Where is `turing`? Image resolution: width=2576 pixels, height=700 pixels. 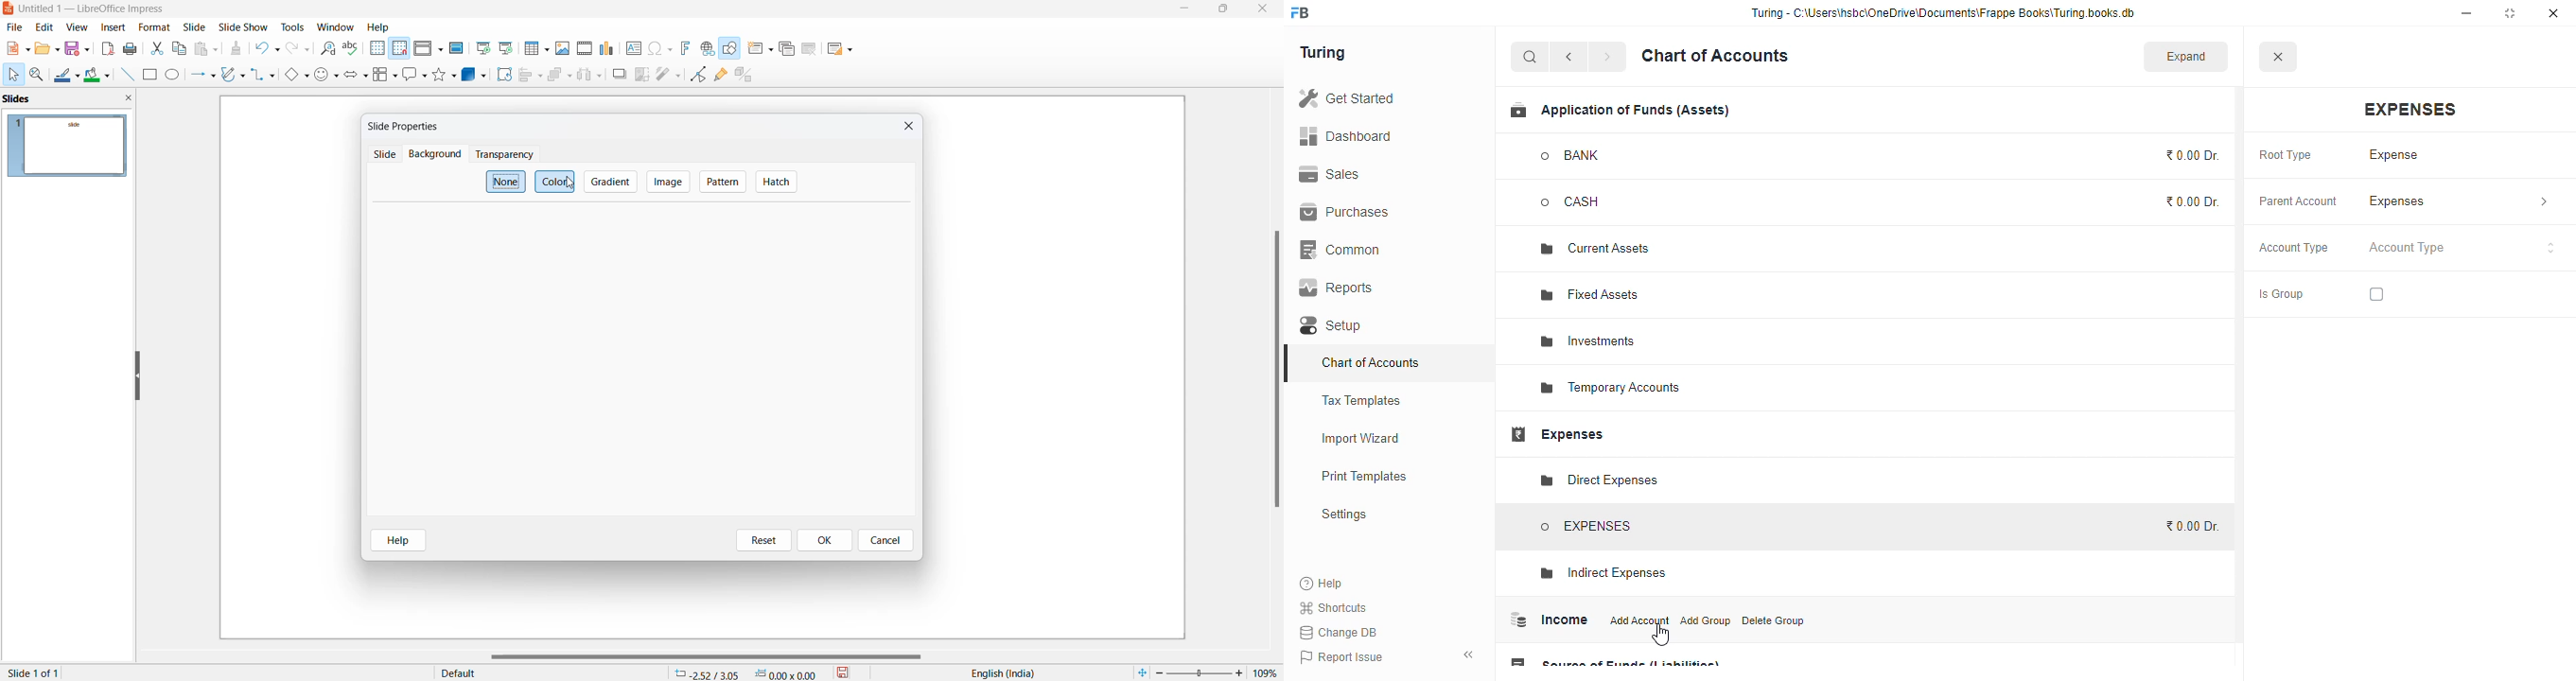 turing is located at coordinates (1322, 53).